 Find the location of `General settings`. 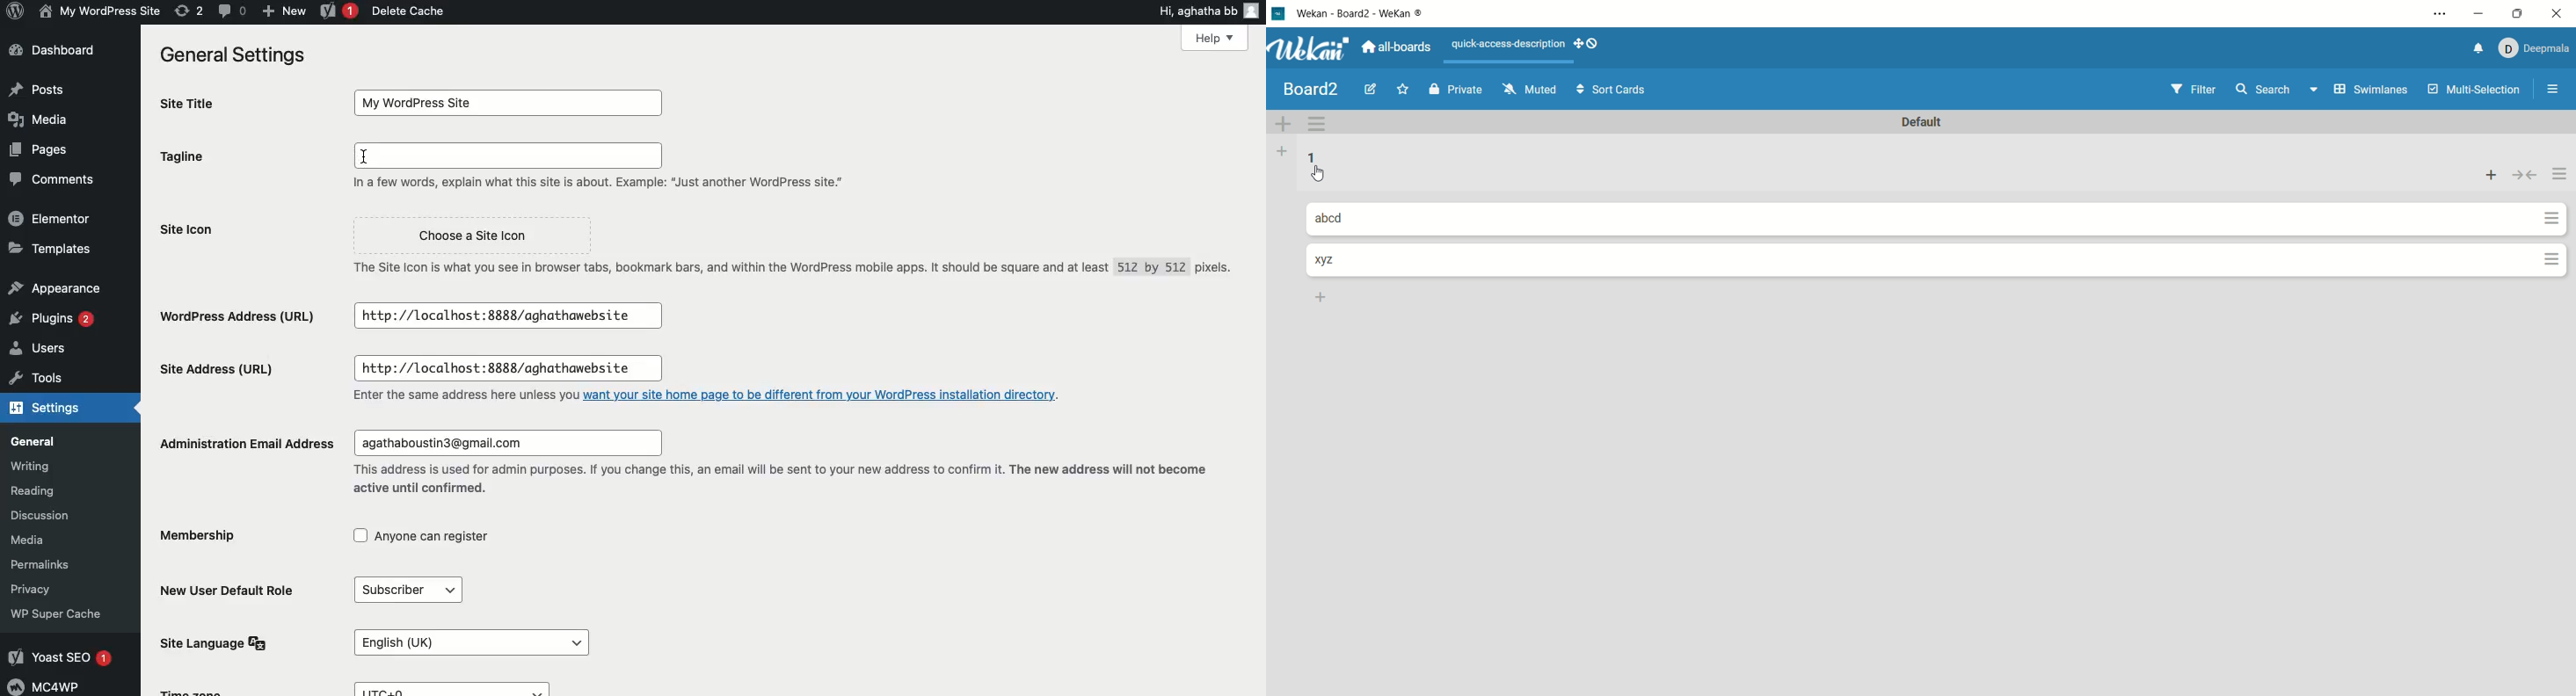

General settings is located at coordinates (229, 55).